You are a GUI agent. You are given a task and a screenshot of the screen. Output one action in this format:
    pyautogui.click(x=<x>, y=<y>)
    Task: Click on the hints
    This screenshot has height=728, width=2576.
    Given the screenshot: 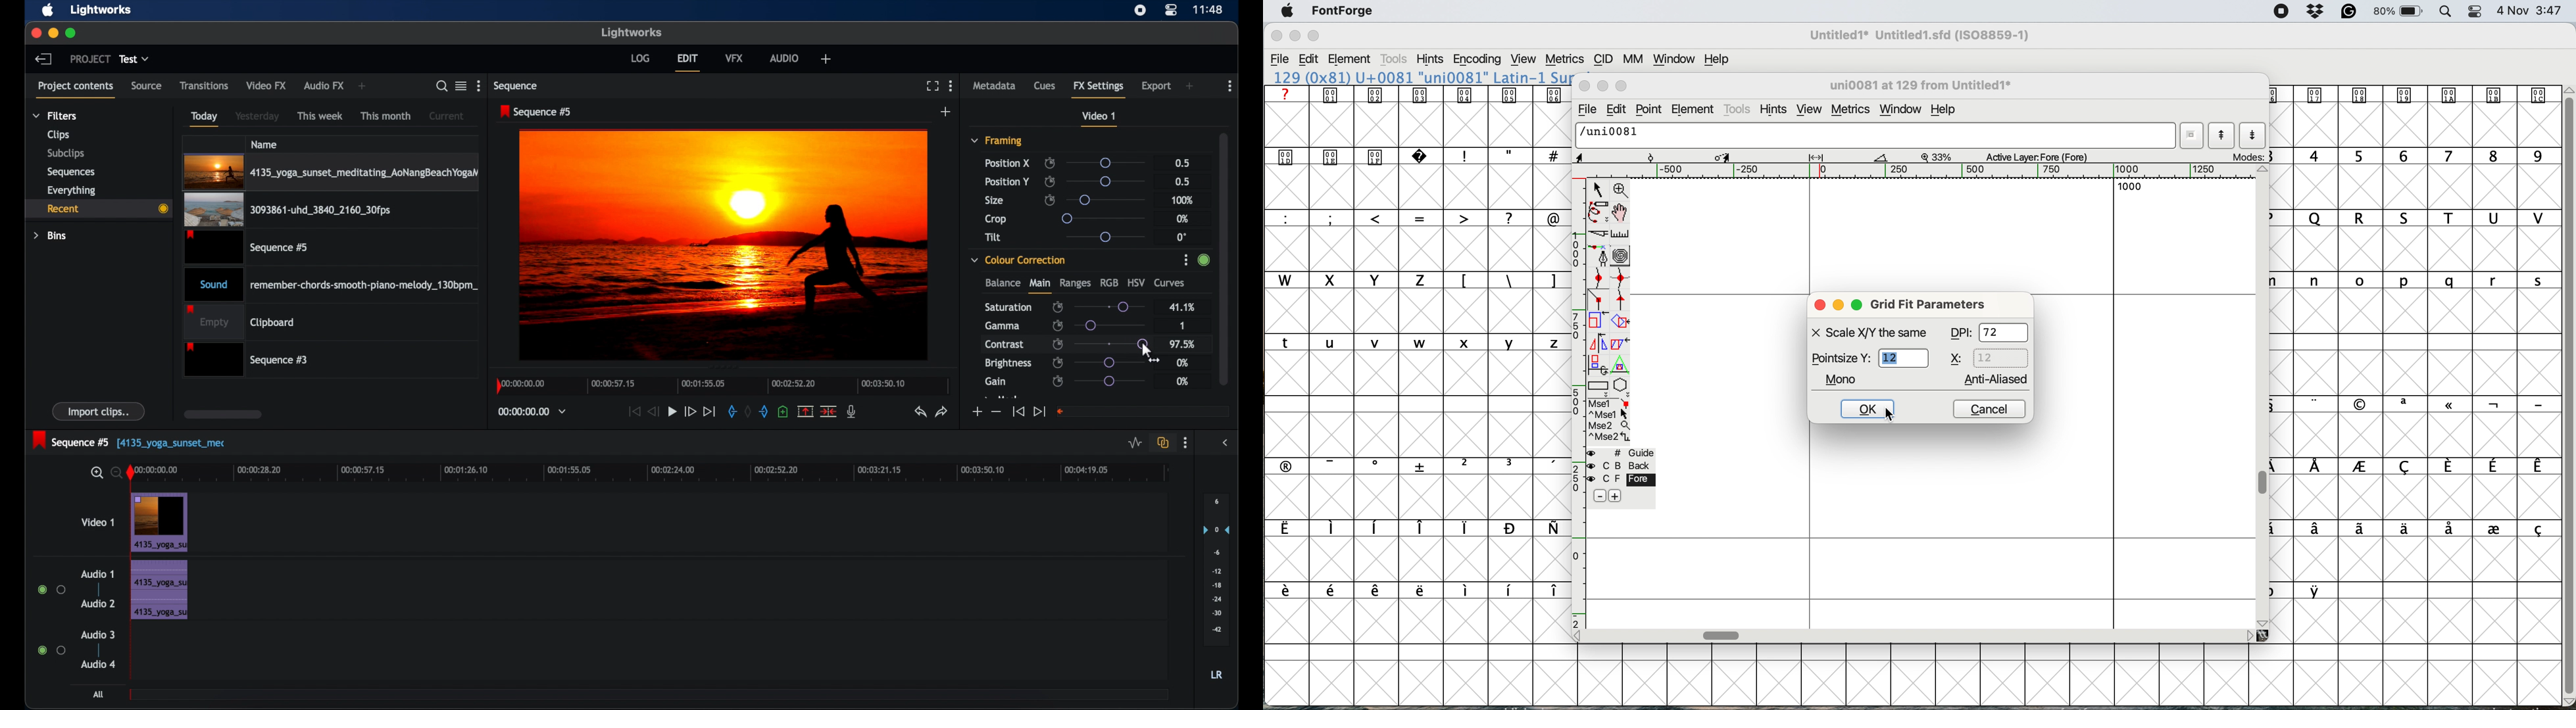 What is the action you would take?
    pyautogui.click(x=1774, y=109)
    